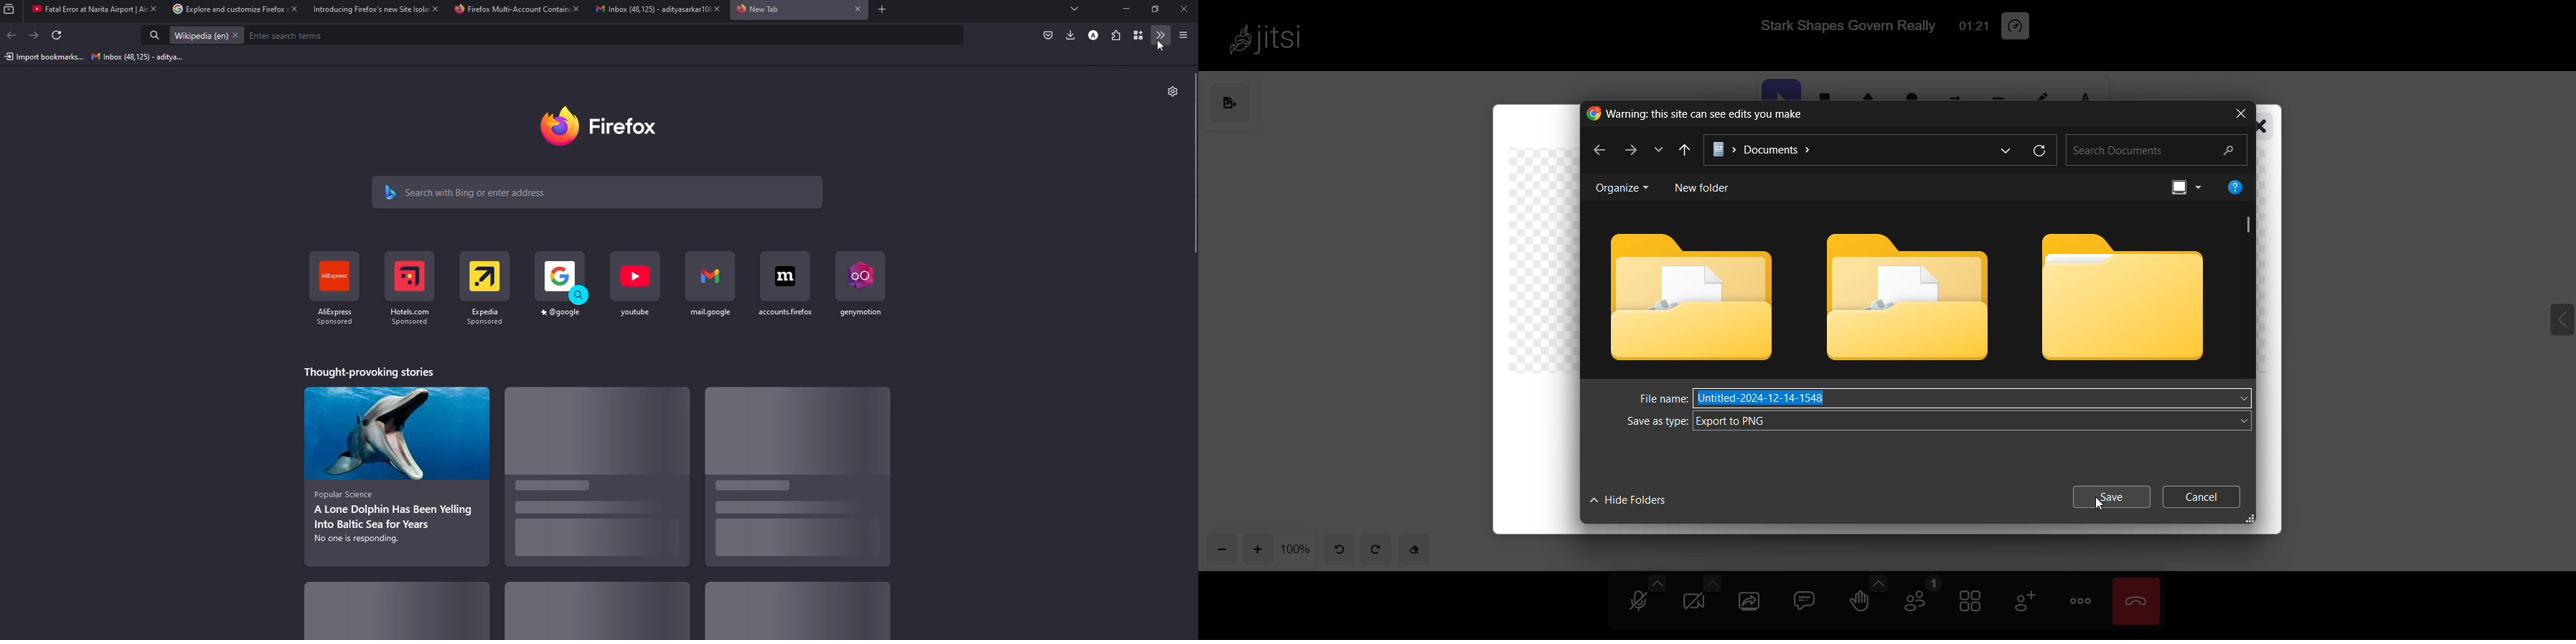 This screenshot has width=2576, height=644. I want to click on stories, so click(796, 478).